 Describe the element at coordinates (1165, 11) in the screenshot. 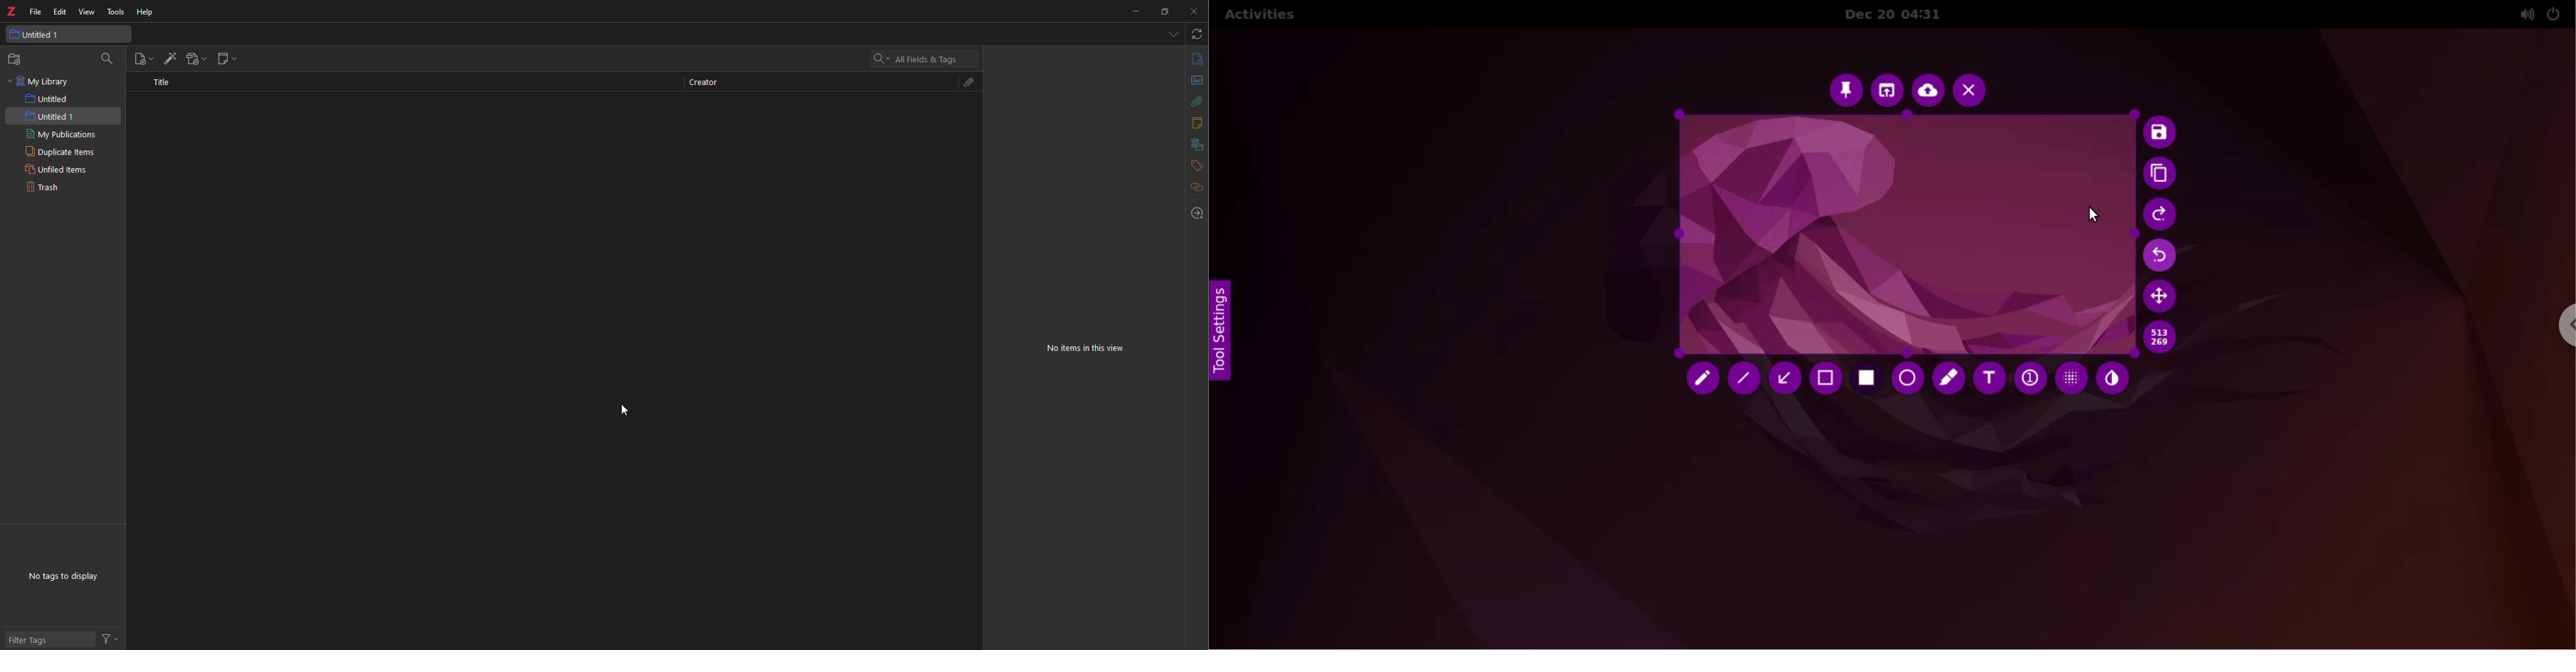

I see `maximize` at that location.